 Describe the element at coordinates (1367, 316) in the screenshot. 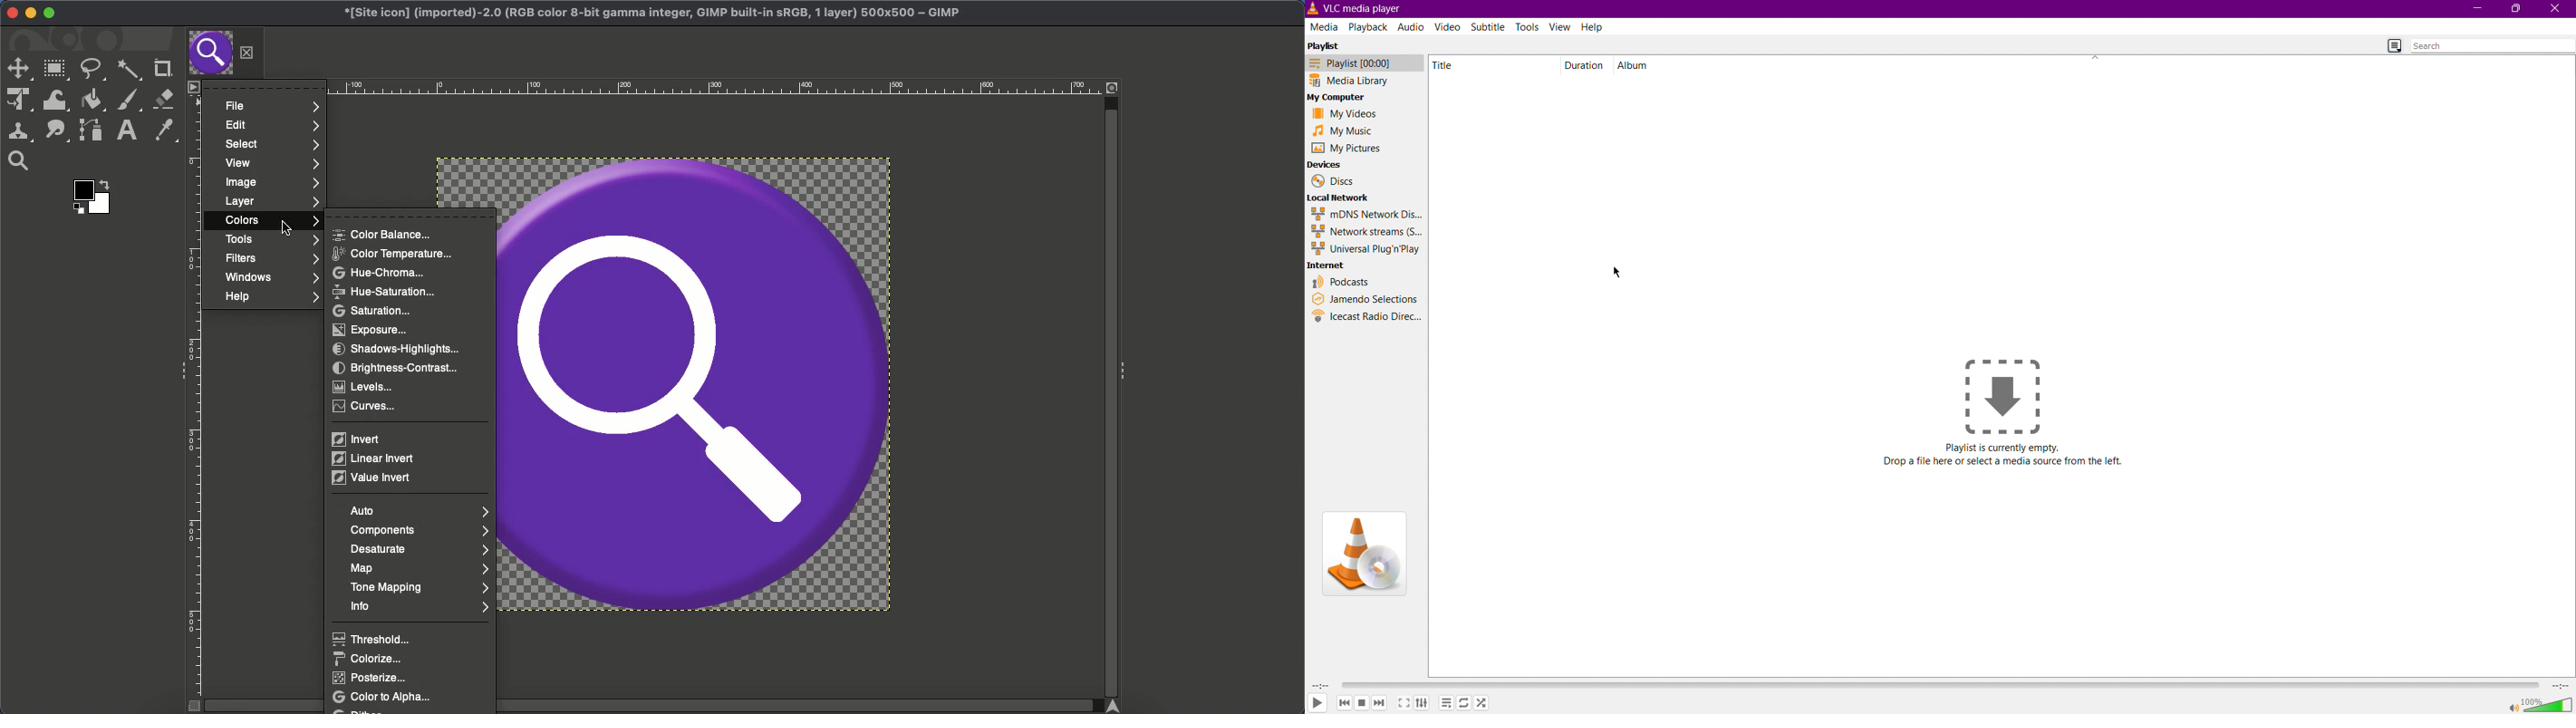

I see `Icecast Radio Directory` at that location.